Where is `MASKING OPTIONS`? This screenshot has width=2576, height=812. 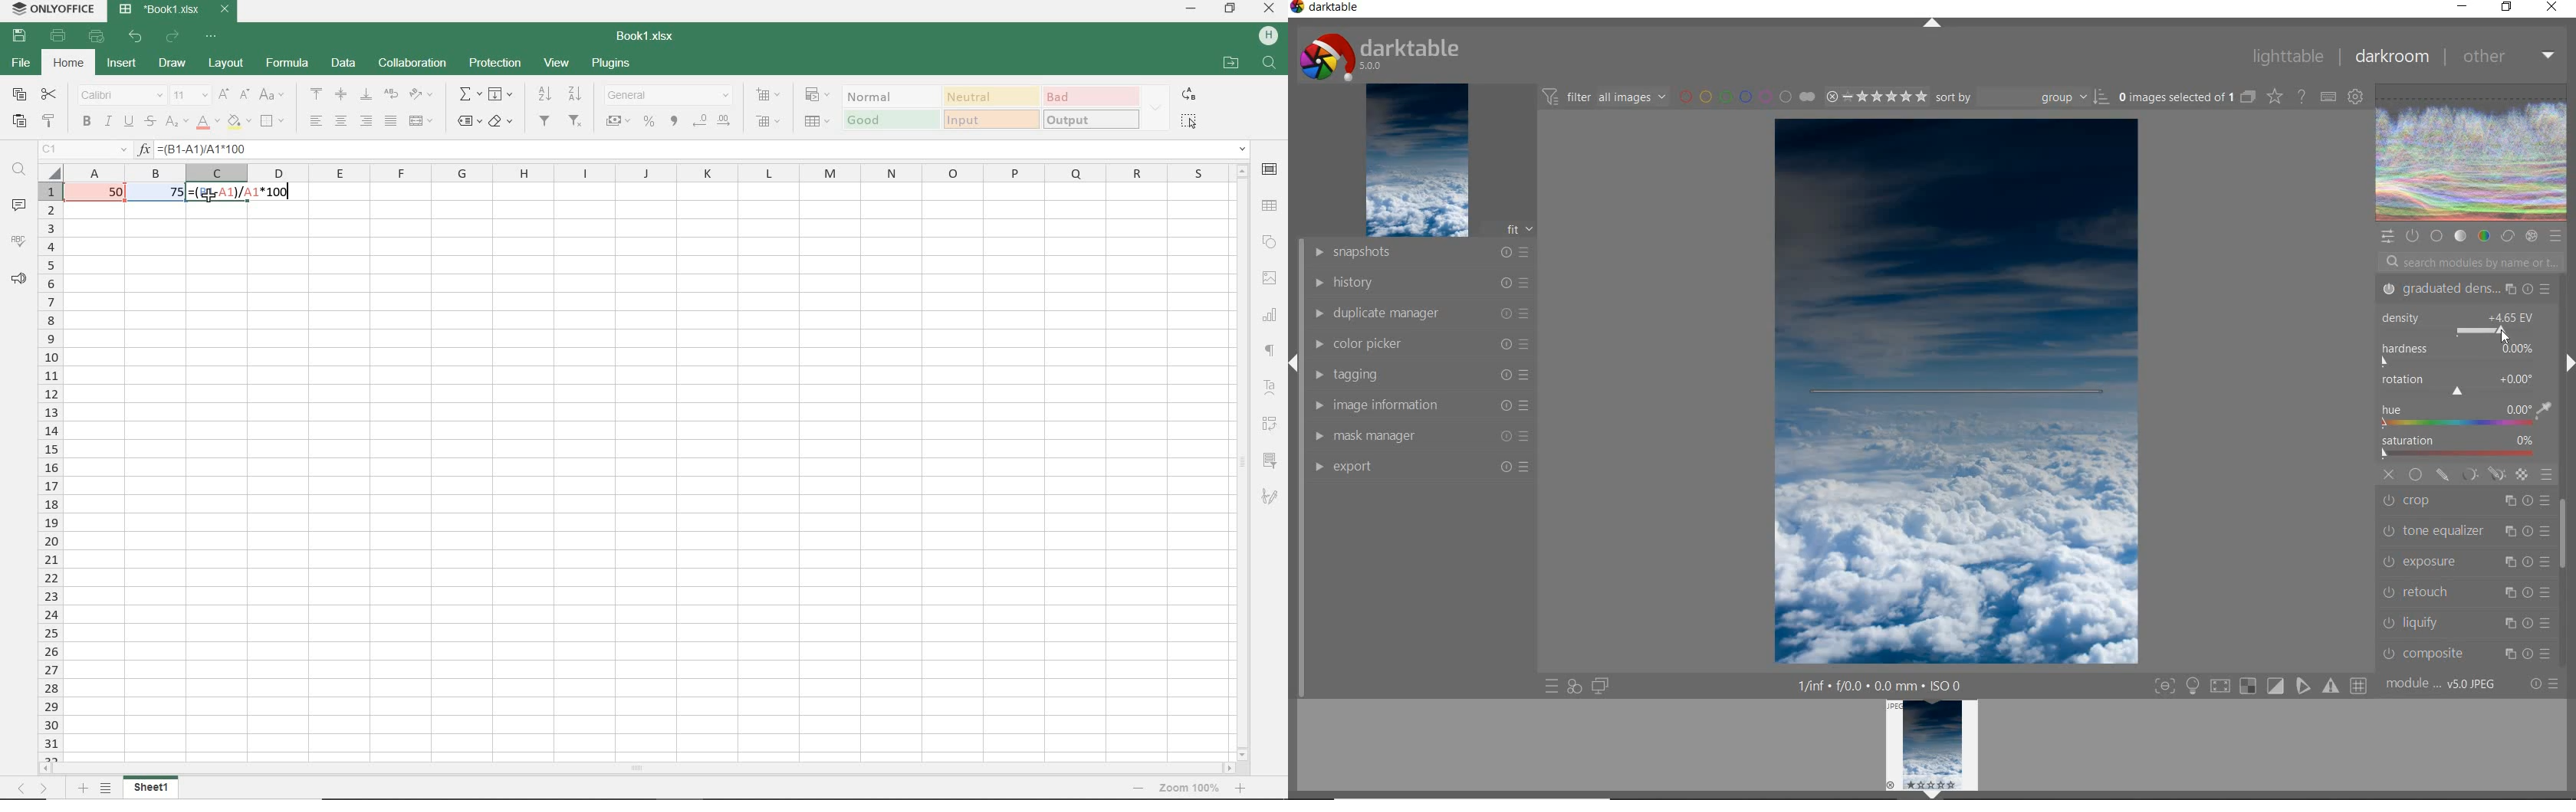
MASKING OPTIONS is located at coordinates (2482, 475).